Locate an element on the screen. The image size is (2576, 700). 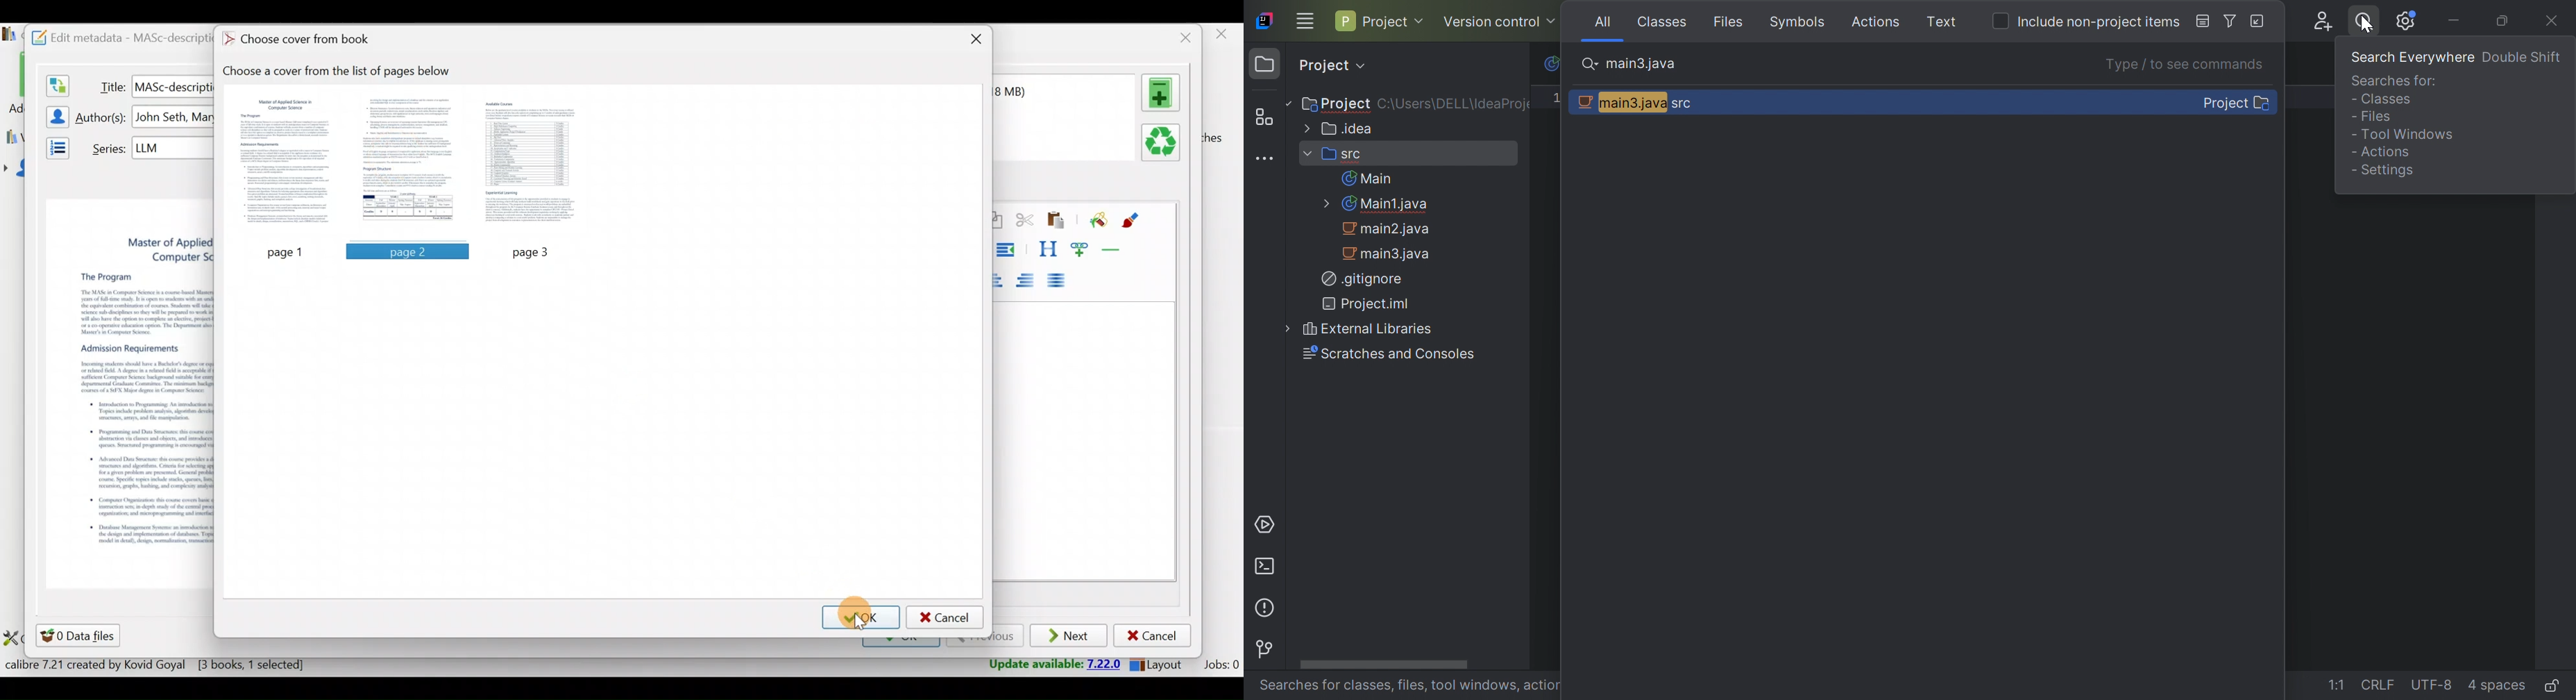
Swap the author and title is located at coordinates (56, 83).